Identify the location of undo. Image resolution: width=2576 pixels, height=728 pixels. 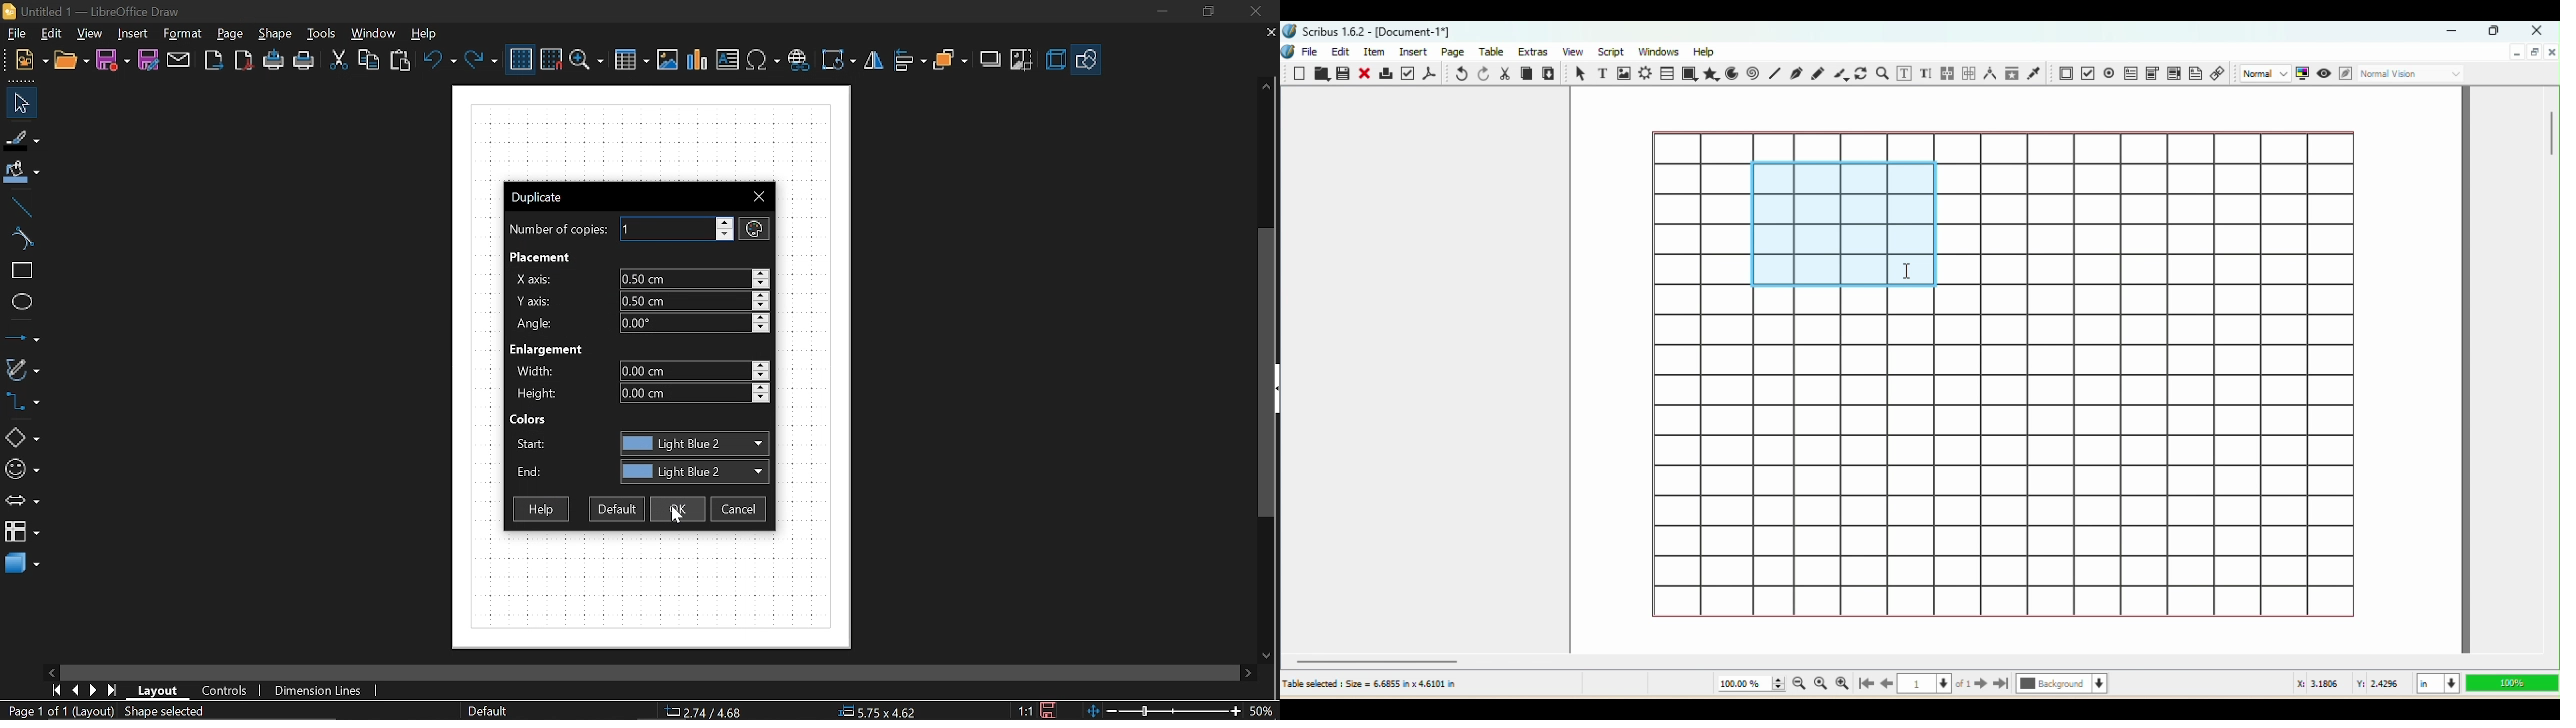
(439, 60).